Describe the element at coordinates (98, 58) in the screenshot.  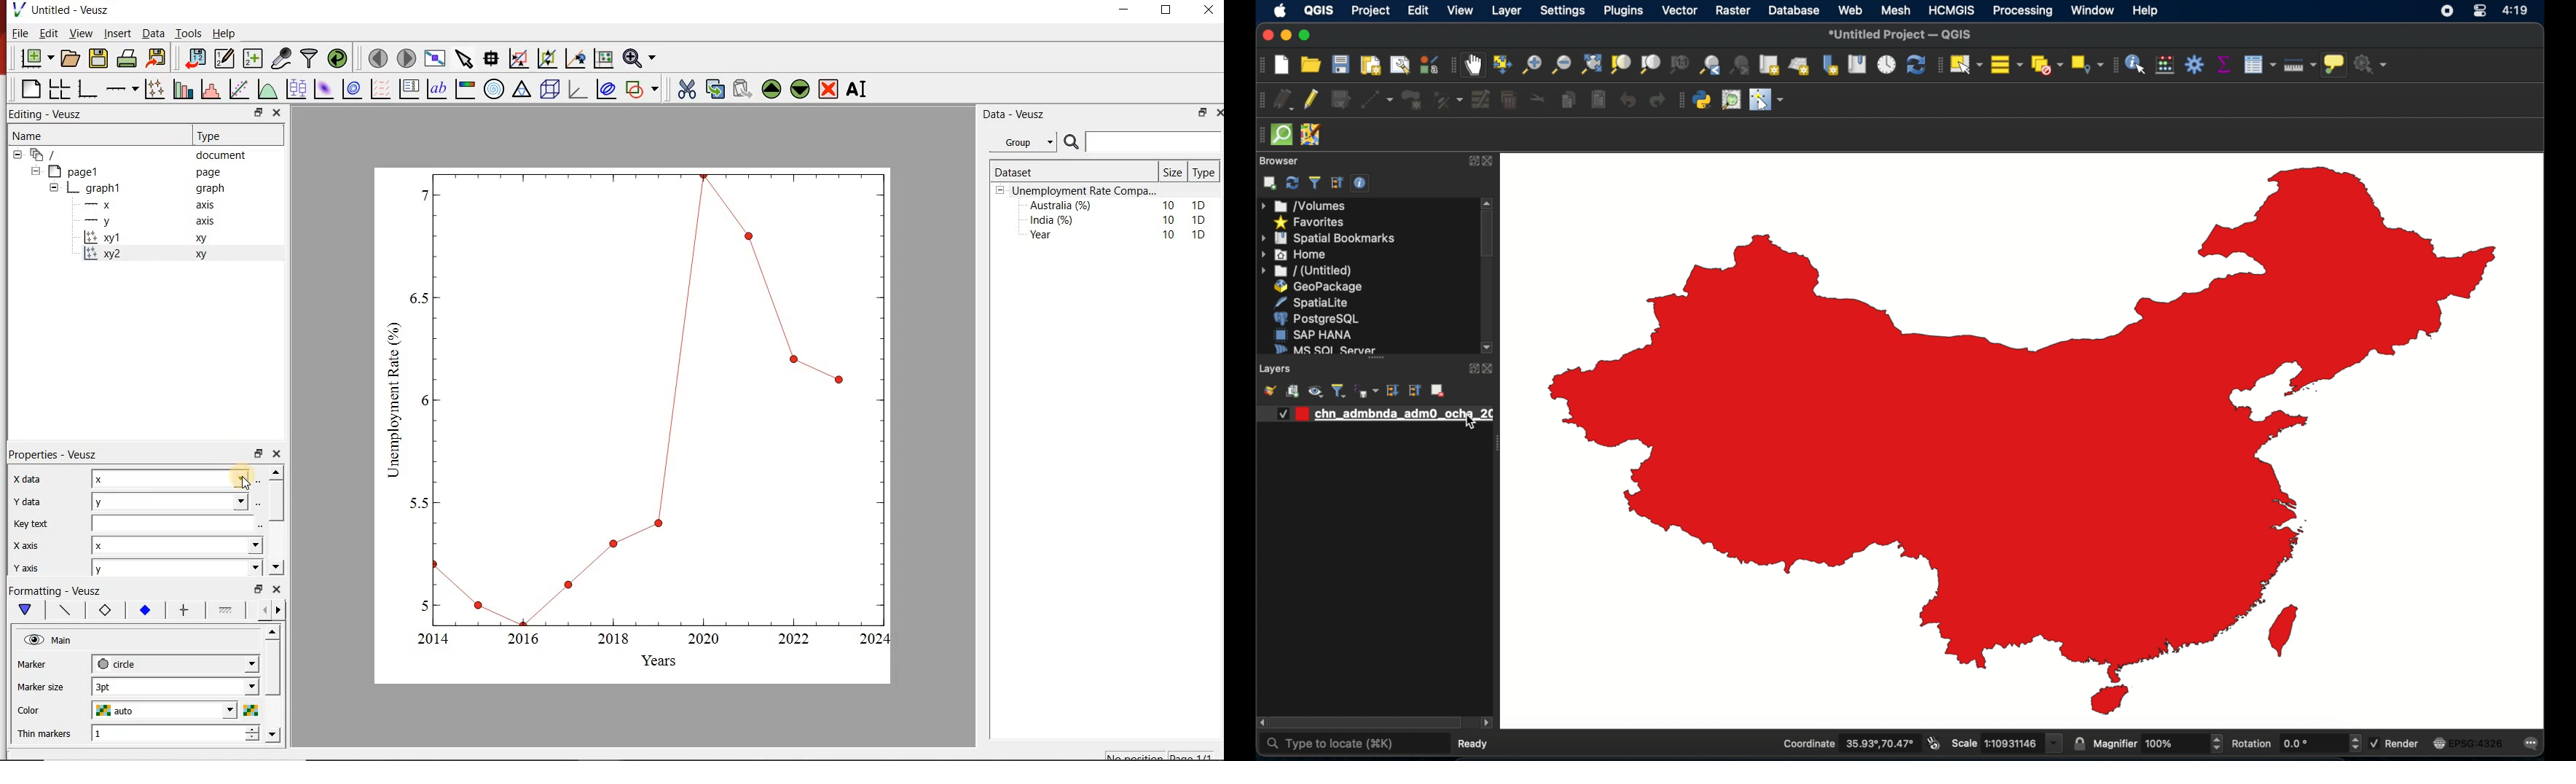
I see `save document` at that location.